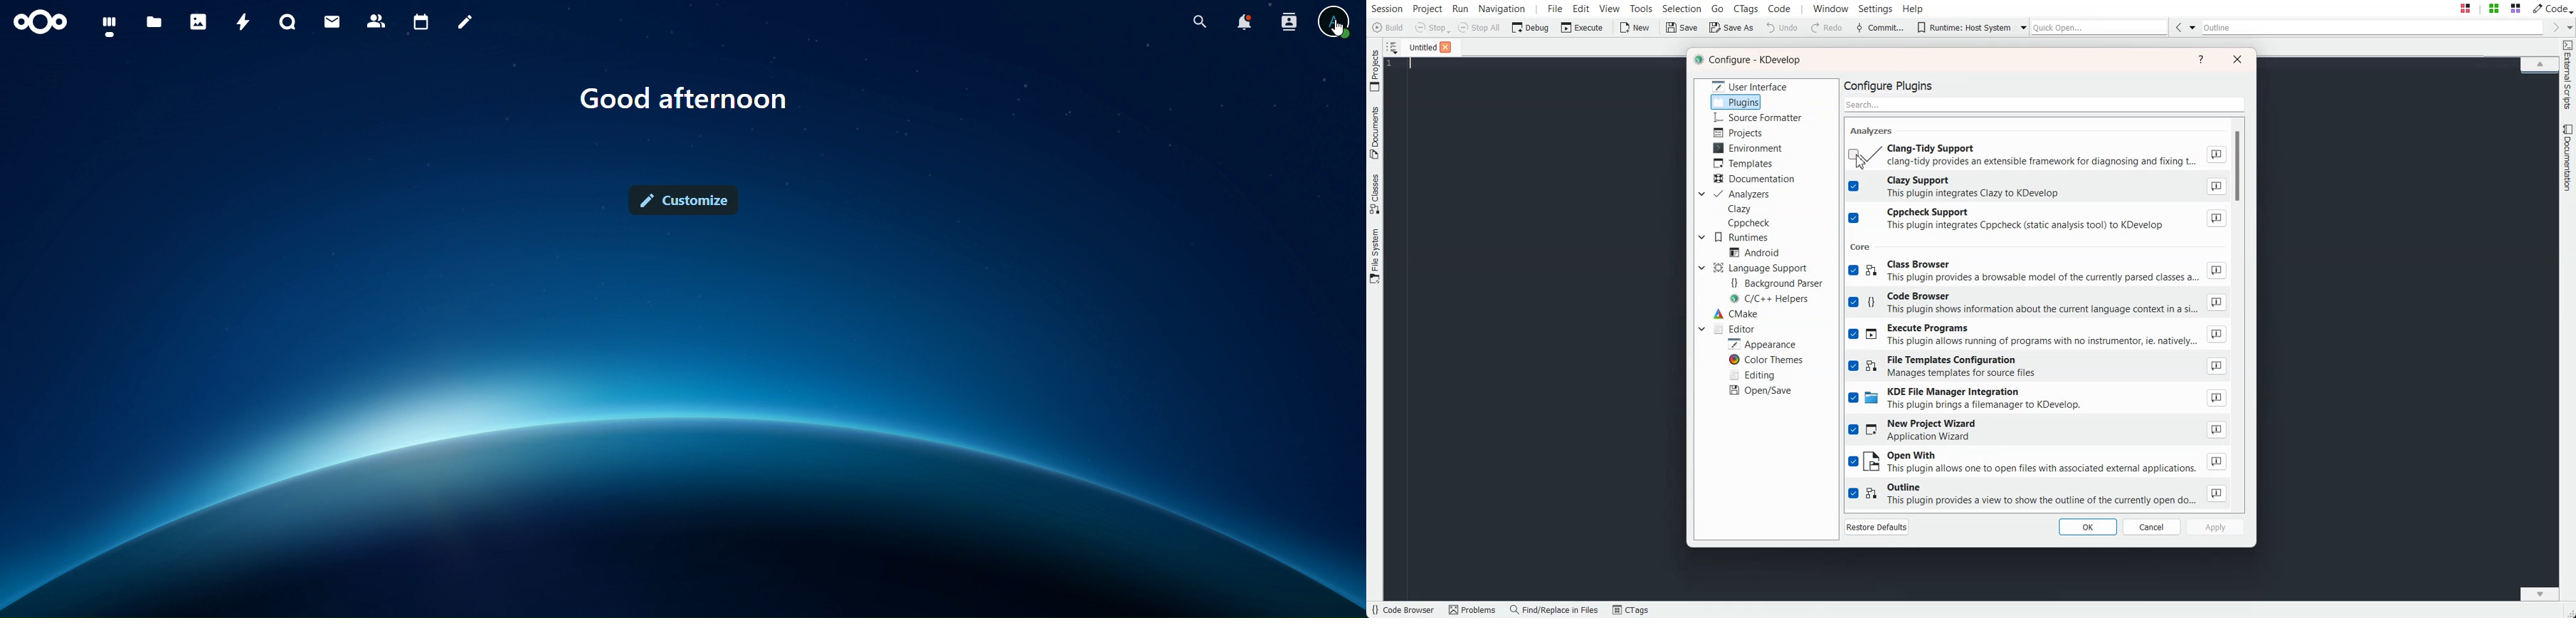 This screenshot has width=2576, height=644. I want to click on Quick Open, so click(2100, 27).